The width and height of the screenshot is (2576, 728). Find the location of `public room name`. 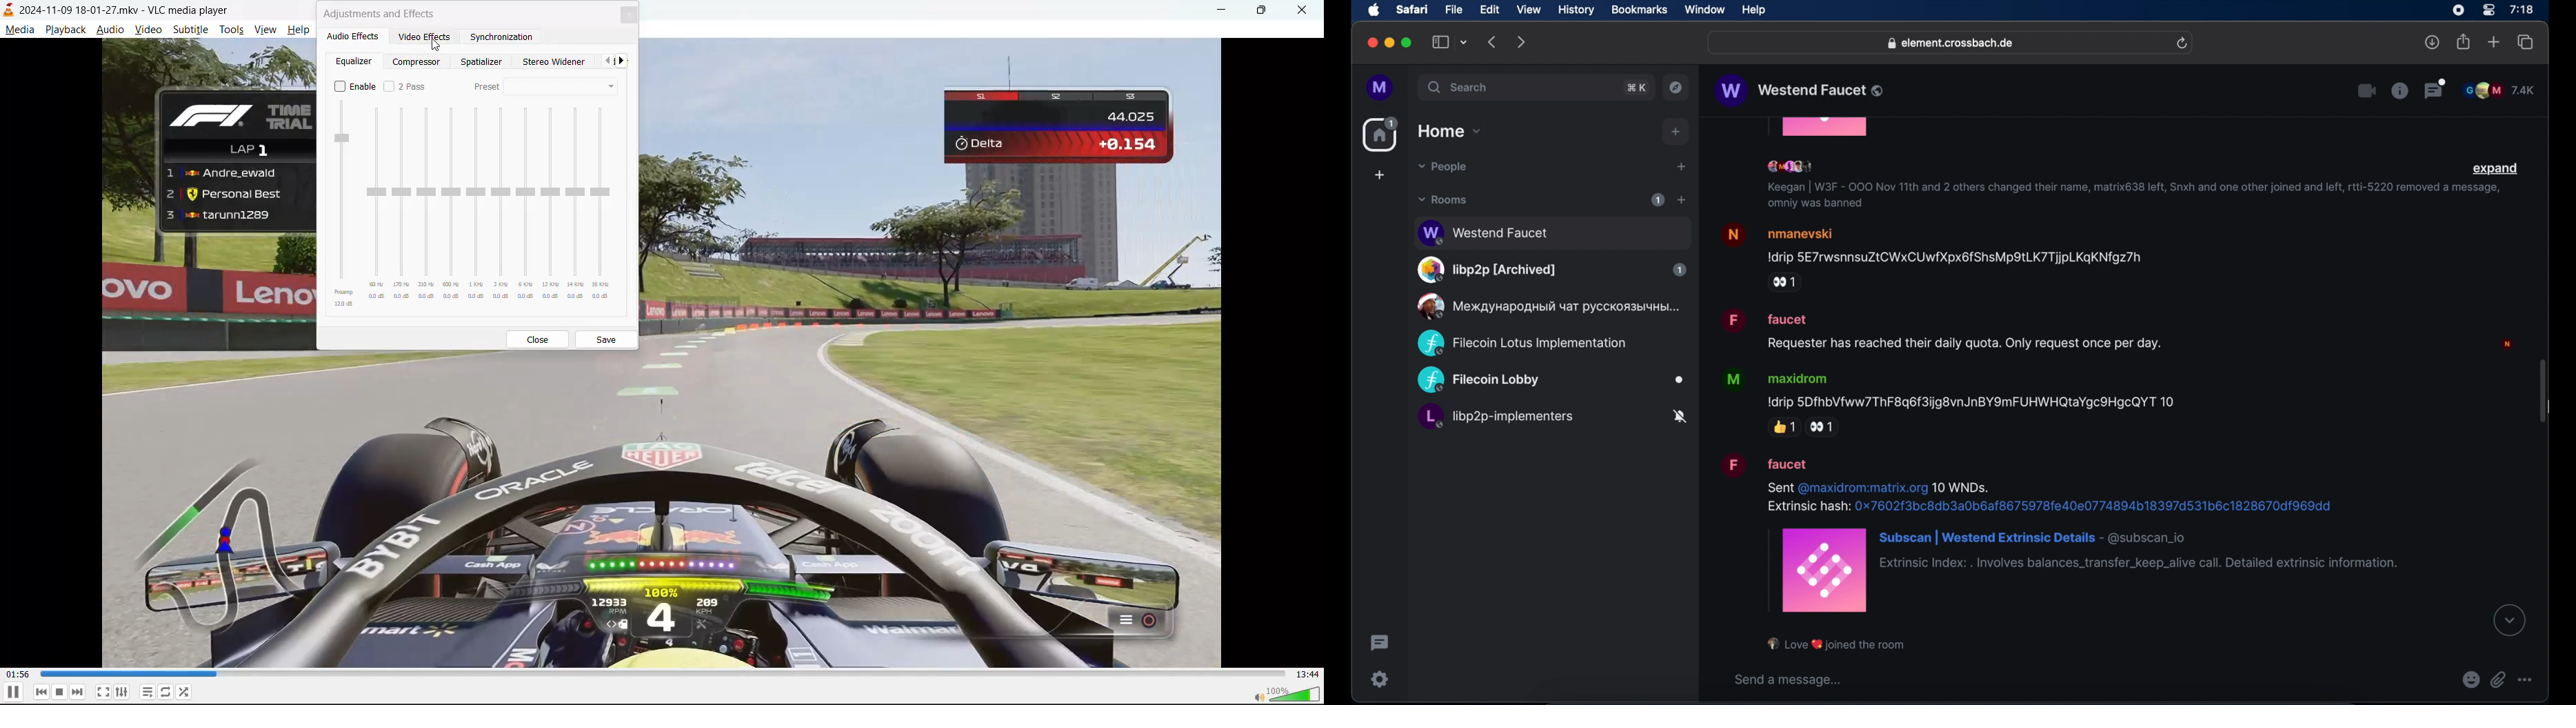

public room name is located at coordinates (1801, 91).